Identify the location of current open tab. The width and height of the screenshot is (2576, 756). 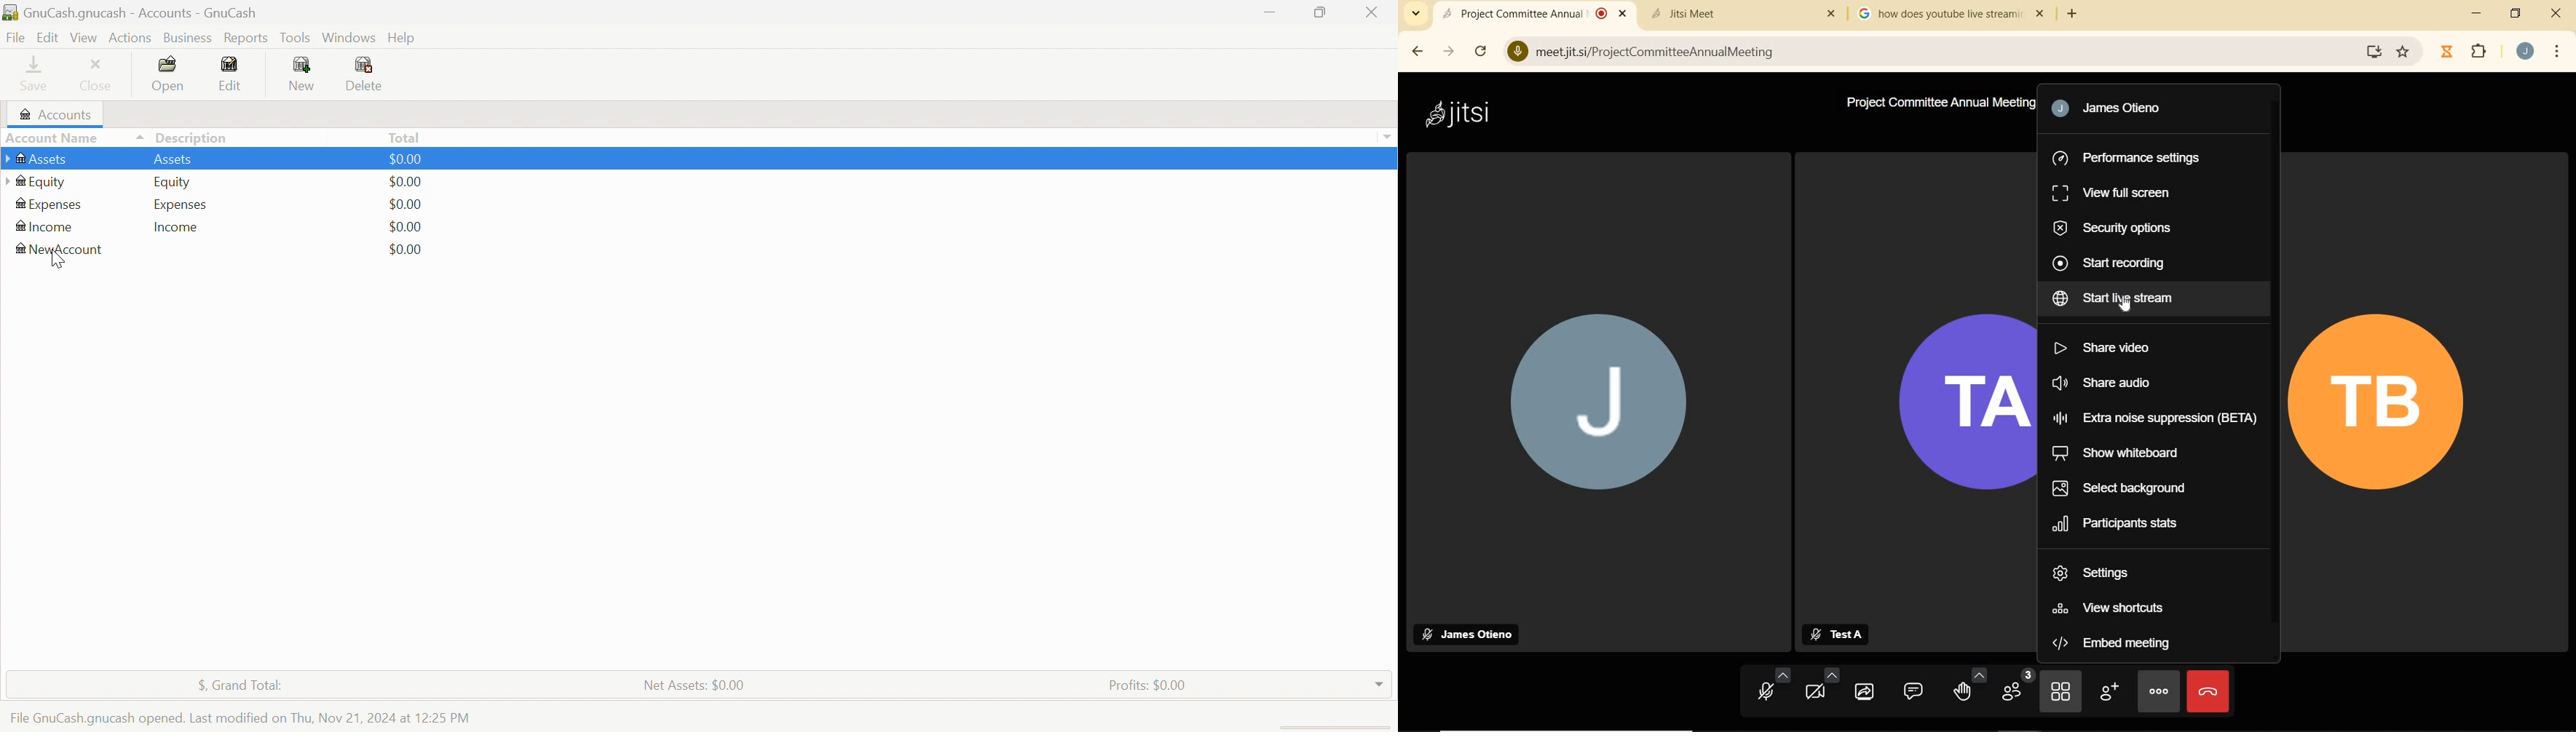
(1521, 13).